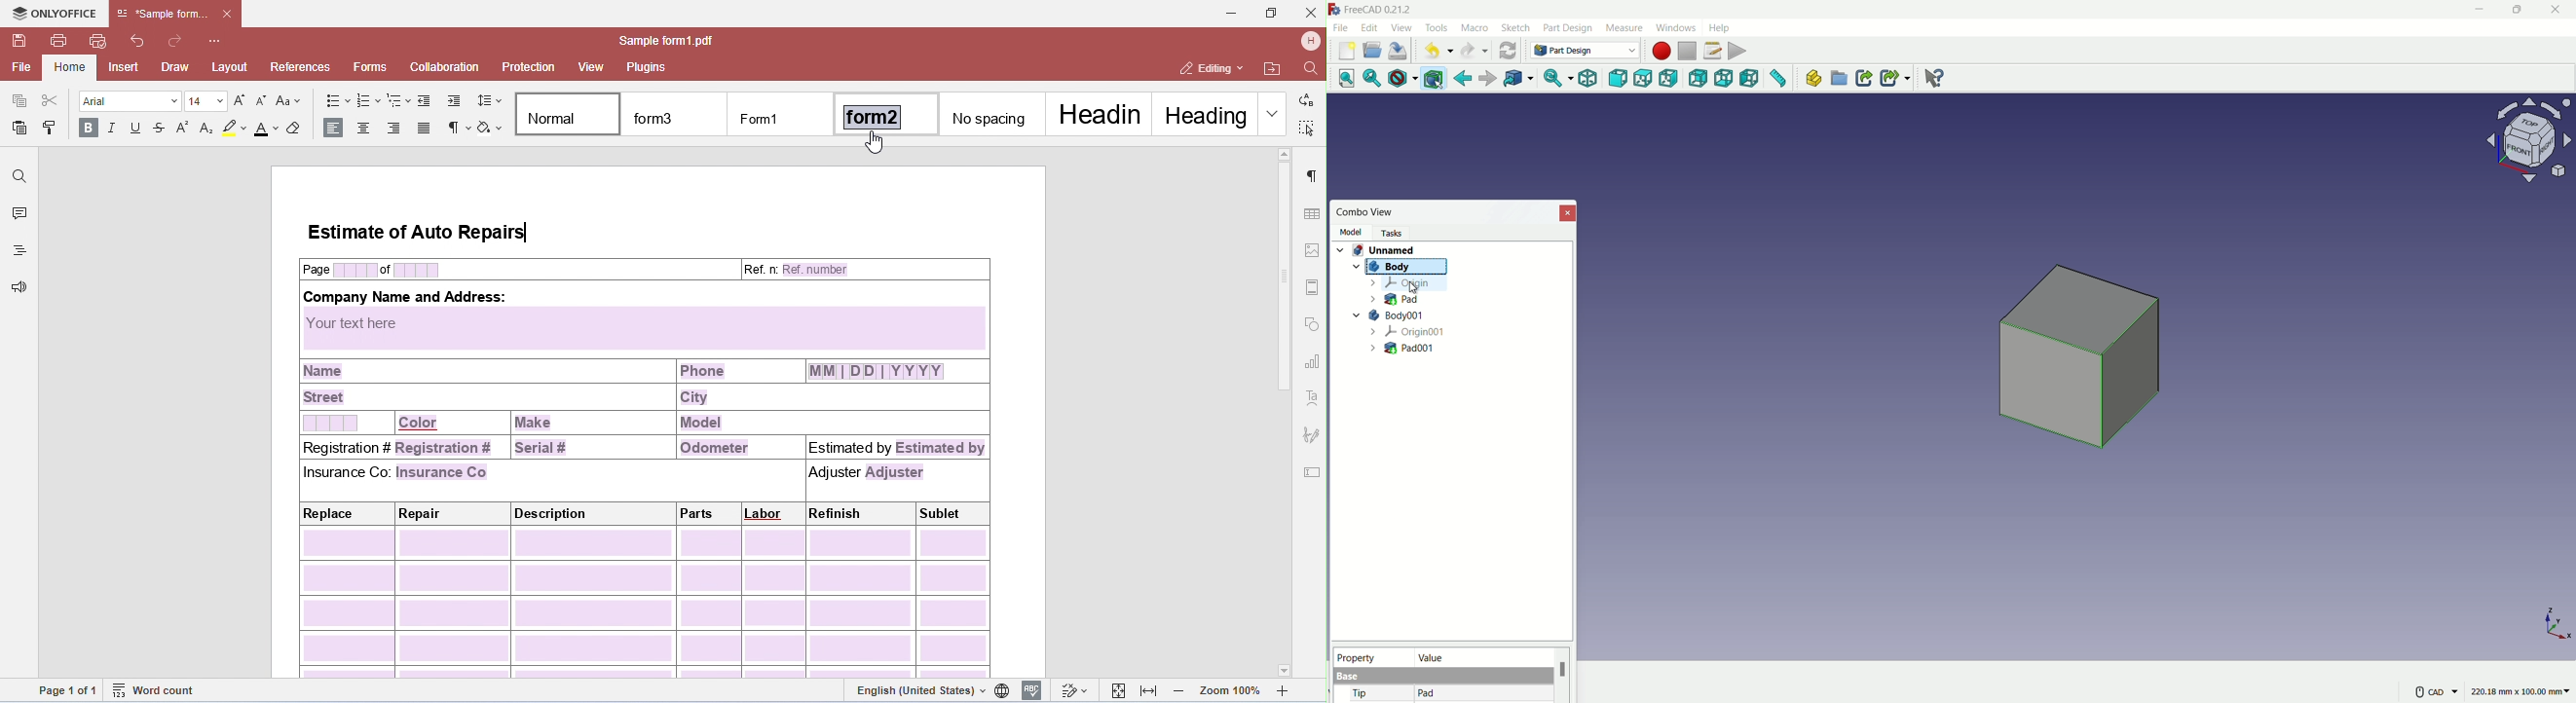  I want to click on part design, so click(1568, 28).